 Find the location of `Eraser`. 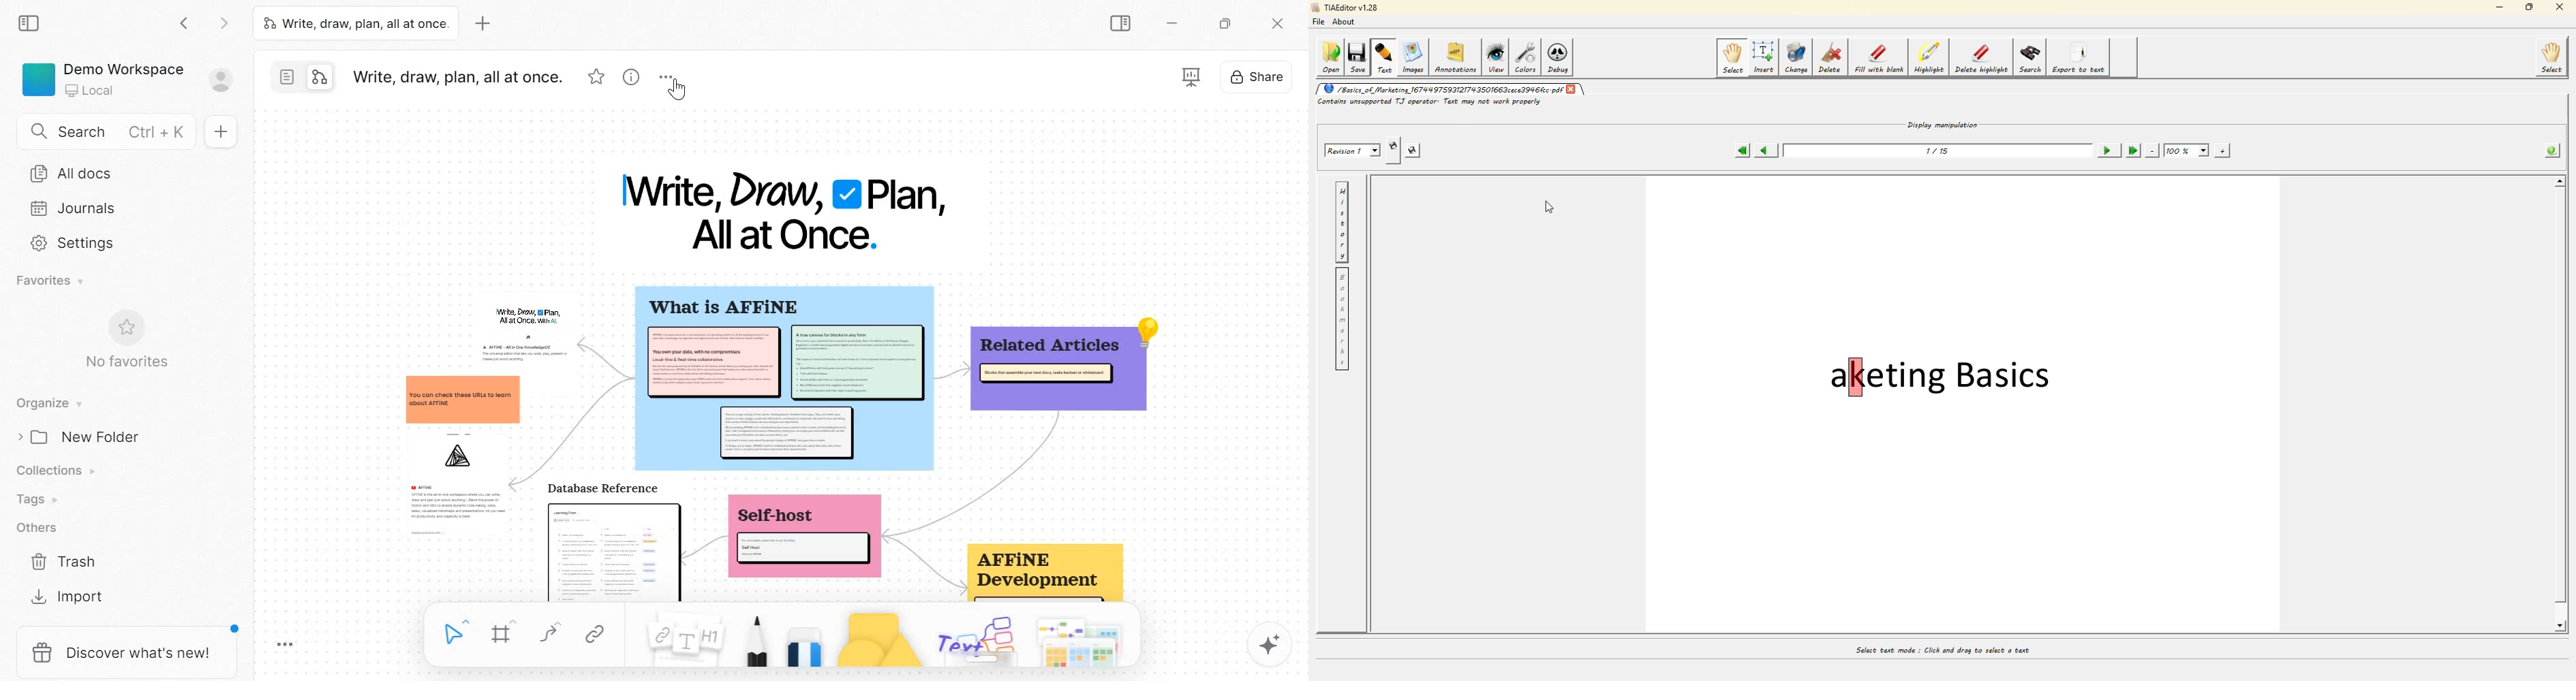

Eraser is located at coordinates (805, 643).